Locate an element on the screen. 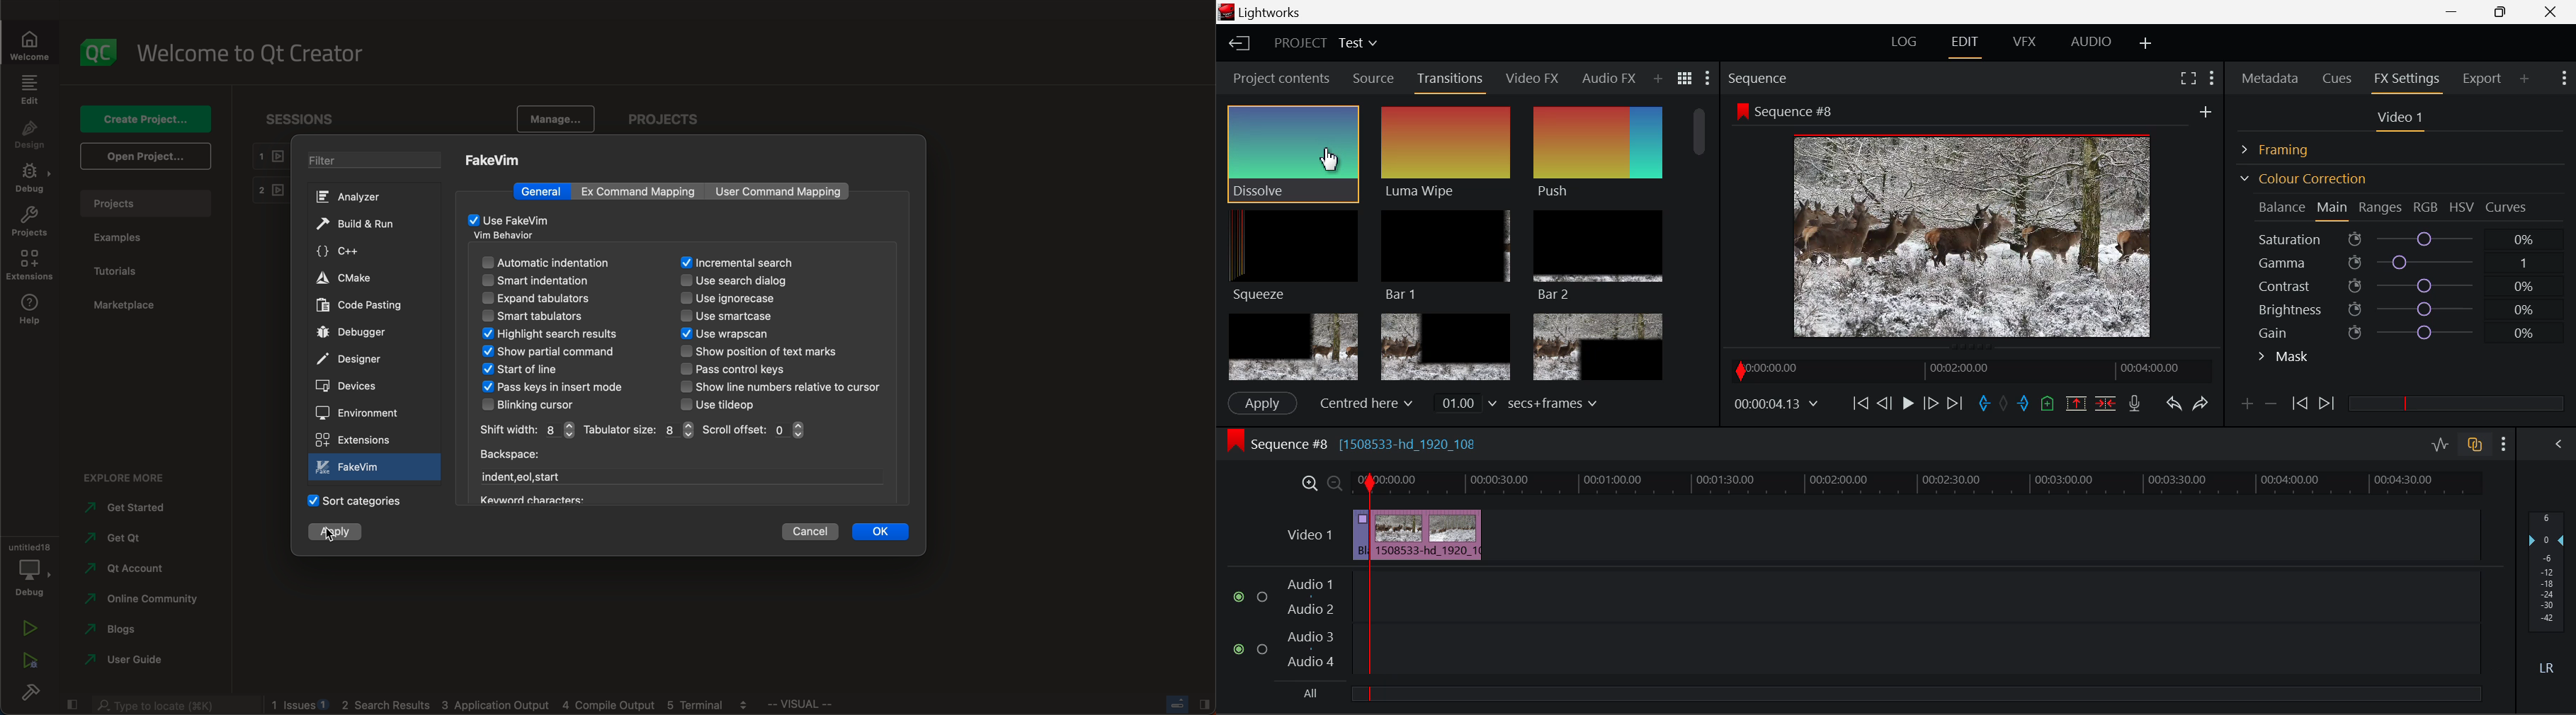 The height and width of the screenshot is (728, 2576). started is located at coordinates (136, 507).